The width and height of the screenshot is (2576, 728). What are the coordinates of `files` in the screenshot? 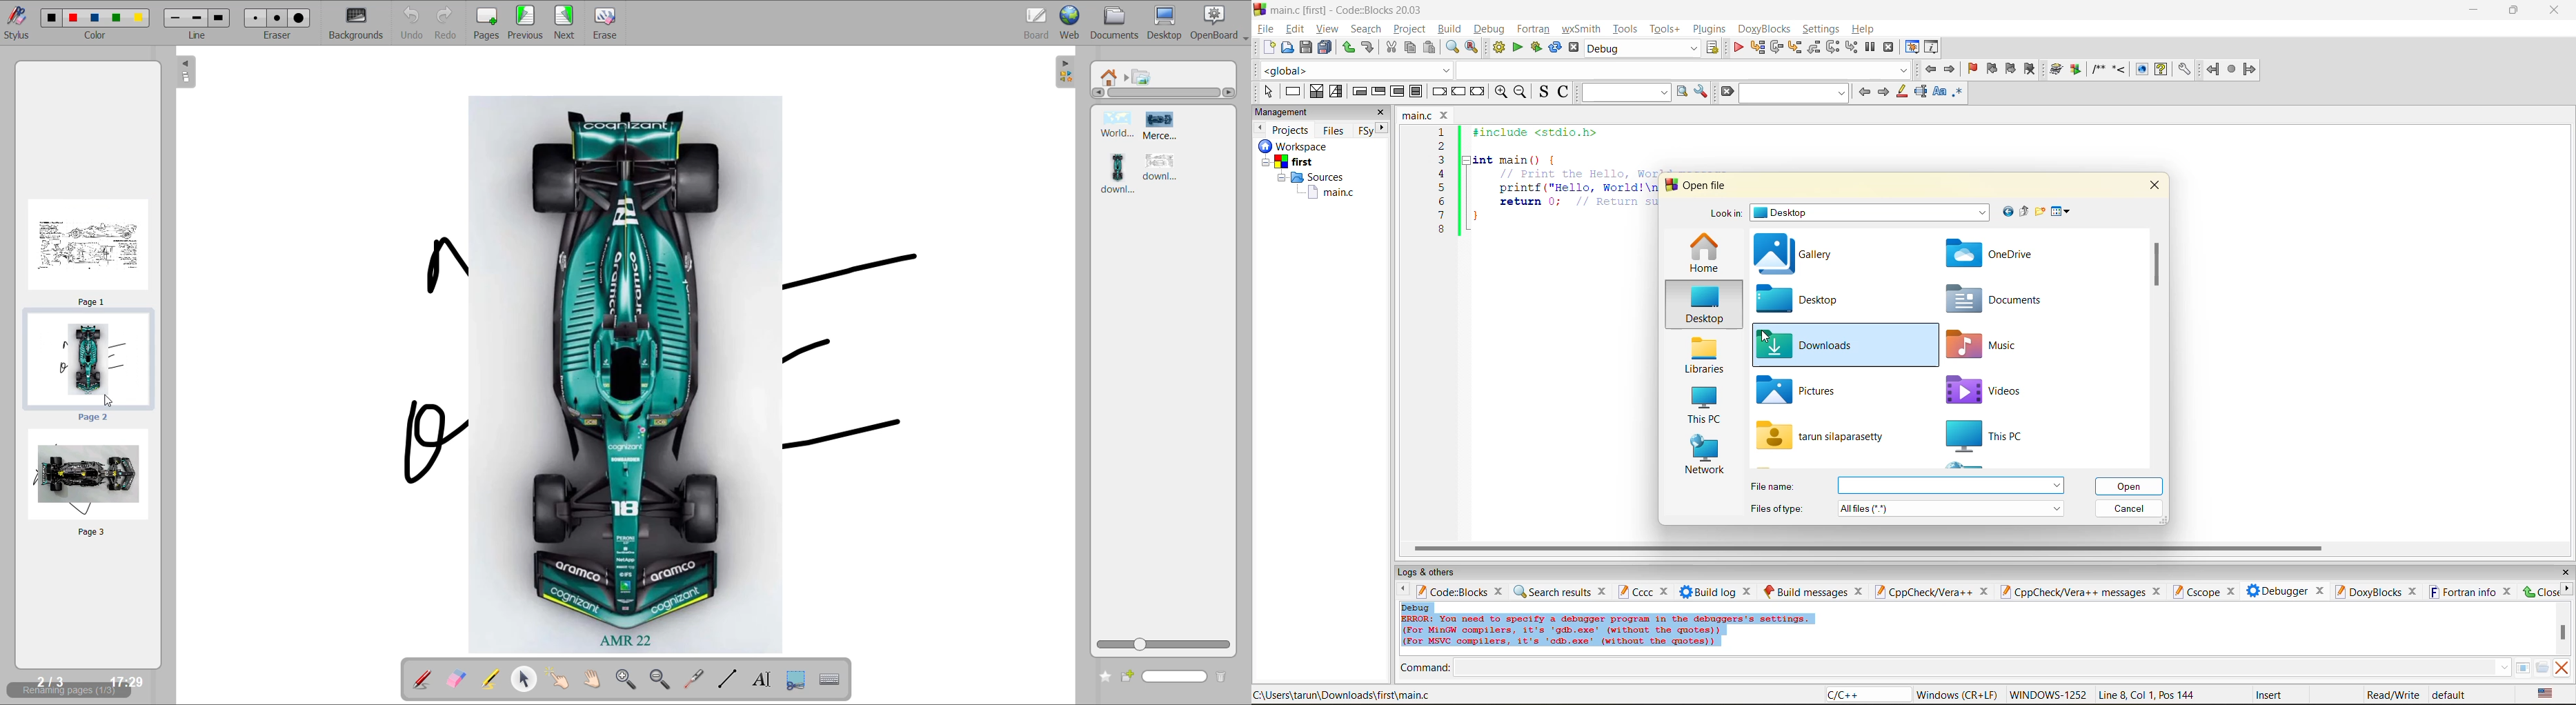 It's located at (1334, 130).